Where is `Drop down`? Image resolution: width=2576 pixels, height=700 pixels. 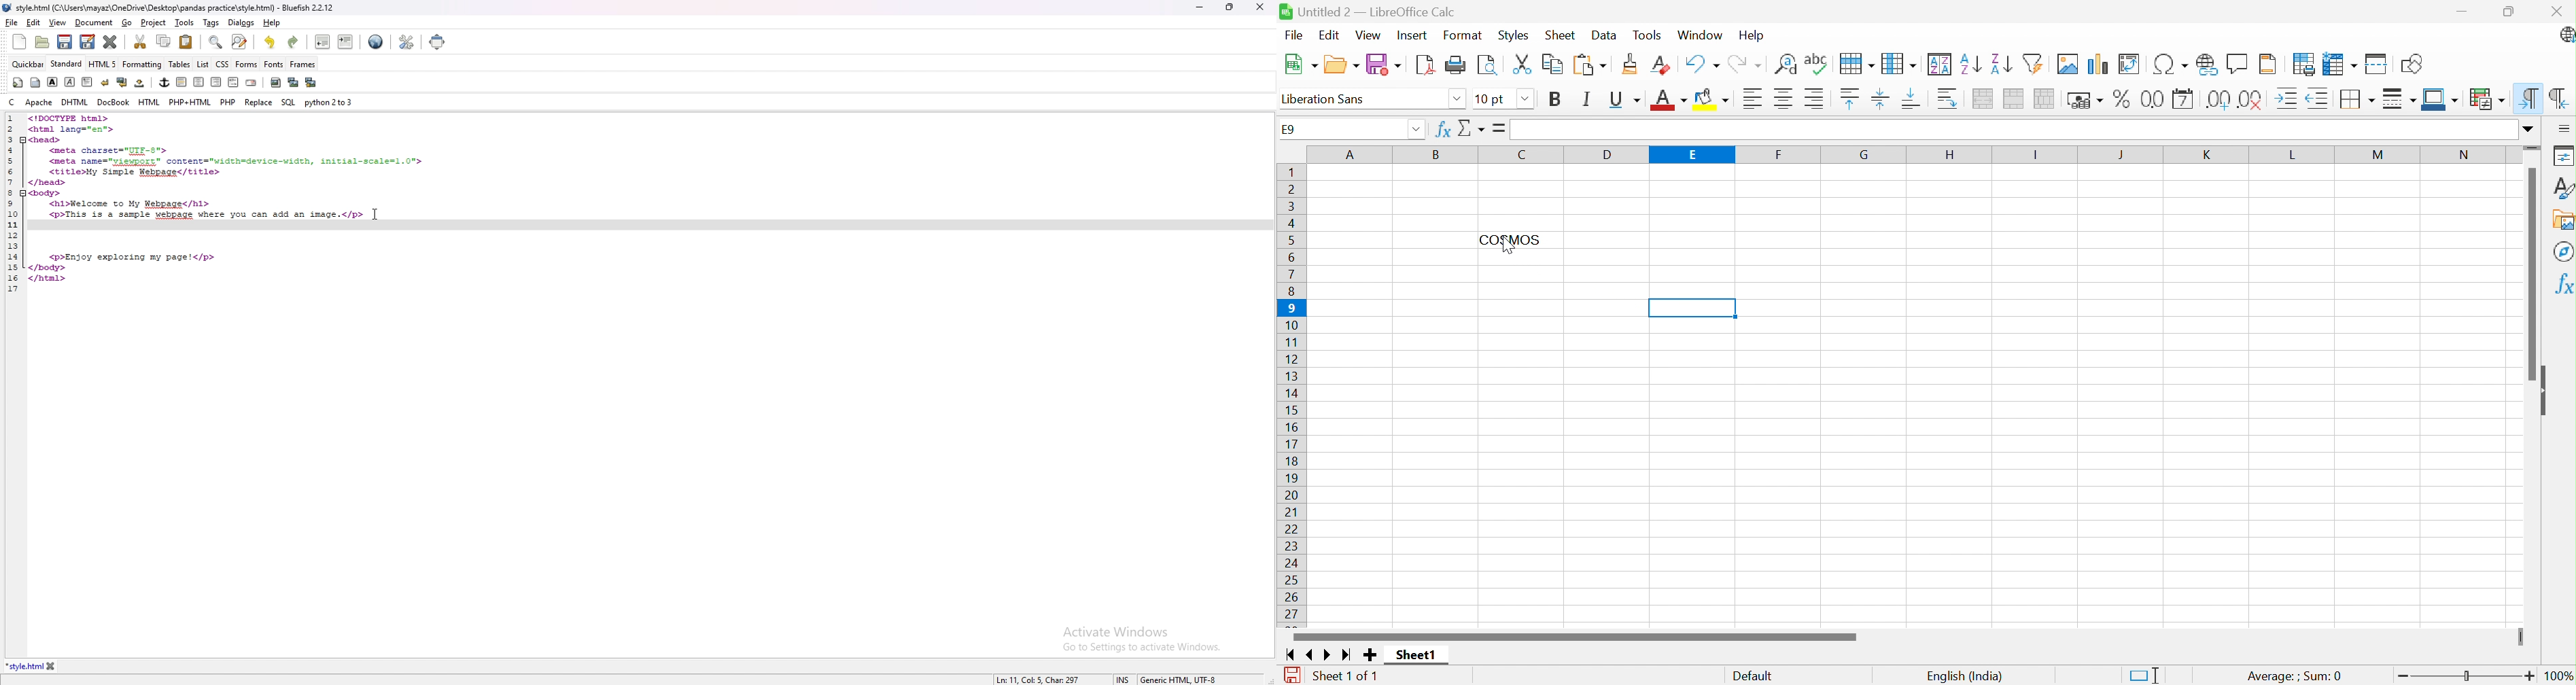
Drop down is located at coordinates (1527, 100).